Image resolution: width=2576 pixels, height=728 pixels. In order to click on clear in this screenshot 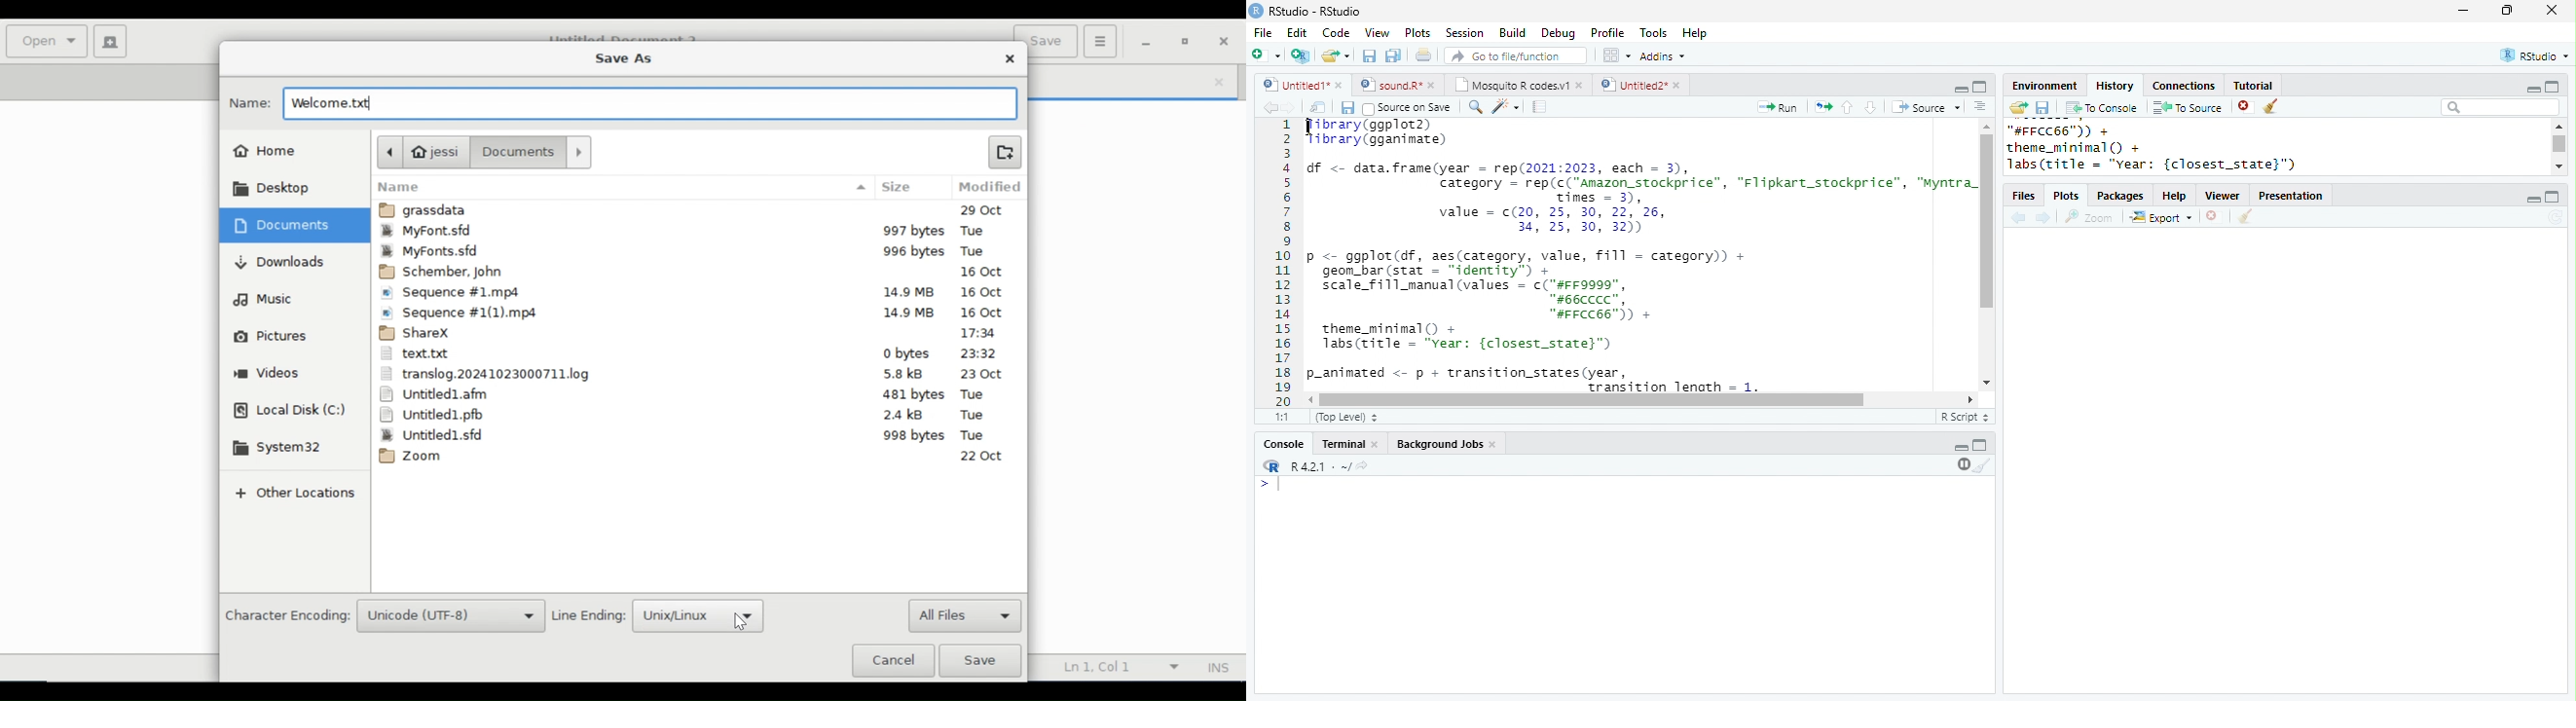, I will do `click(1982, 465)`.